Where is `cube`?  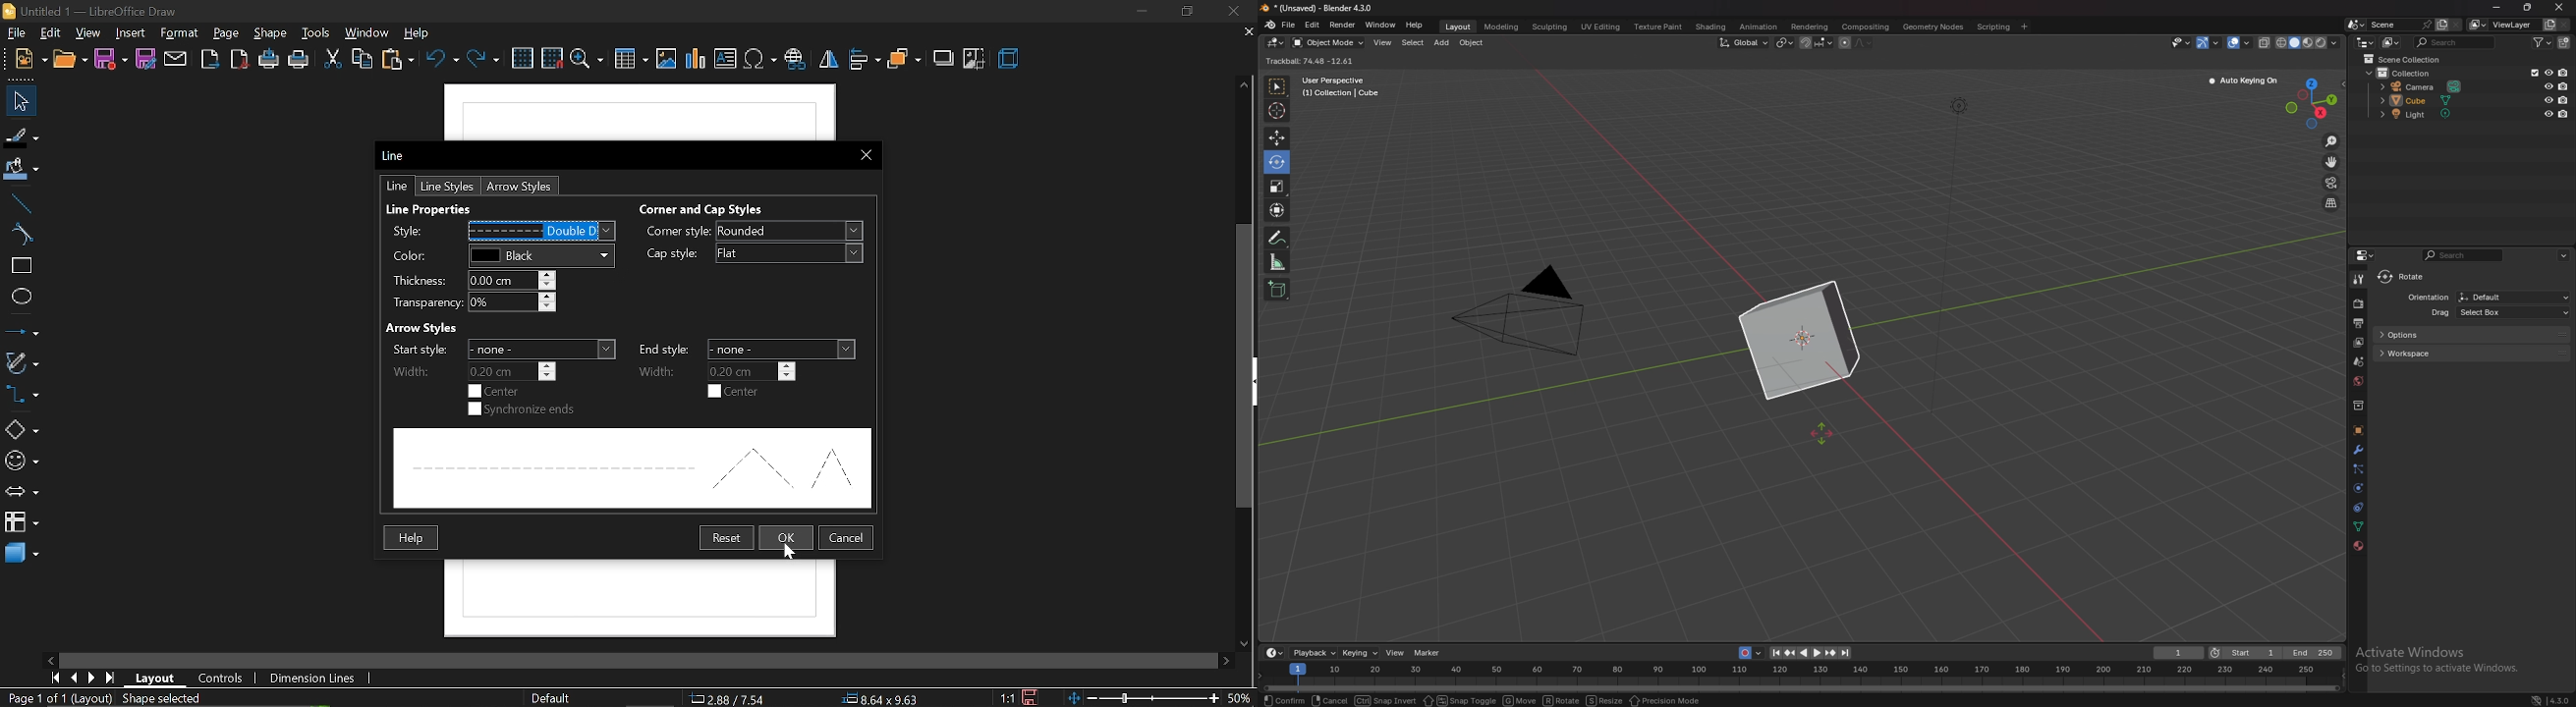
cube is located at coordinates (1799, 341).